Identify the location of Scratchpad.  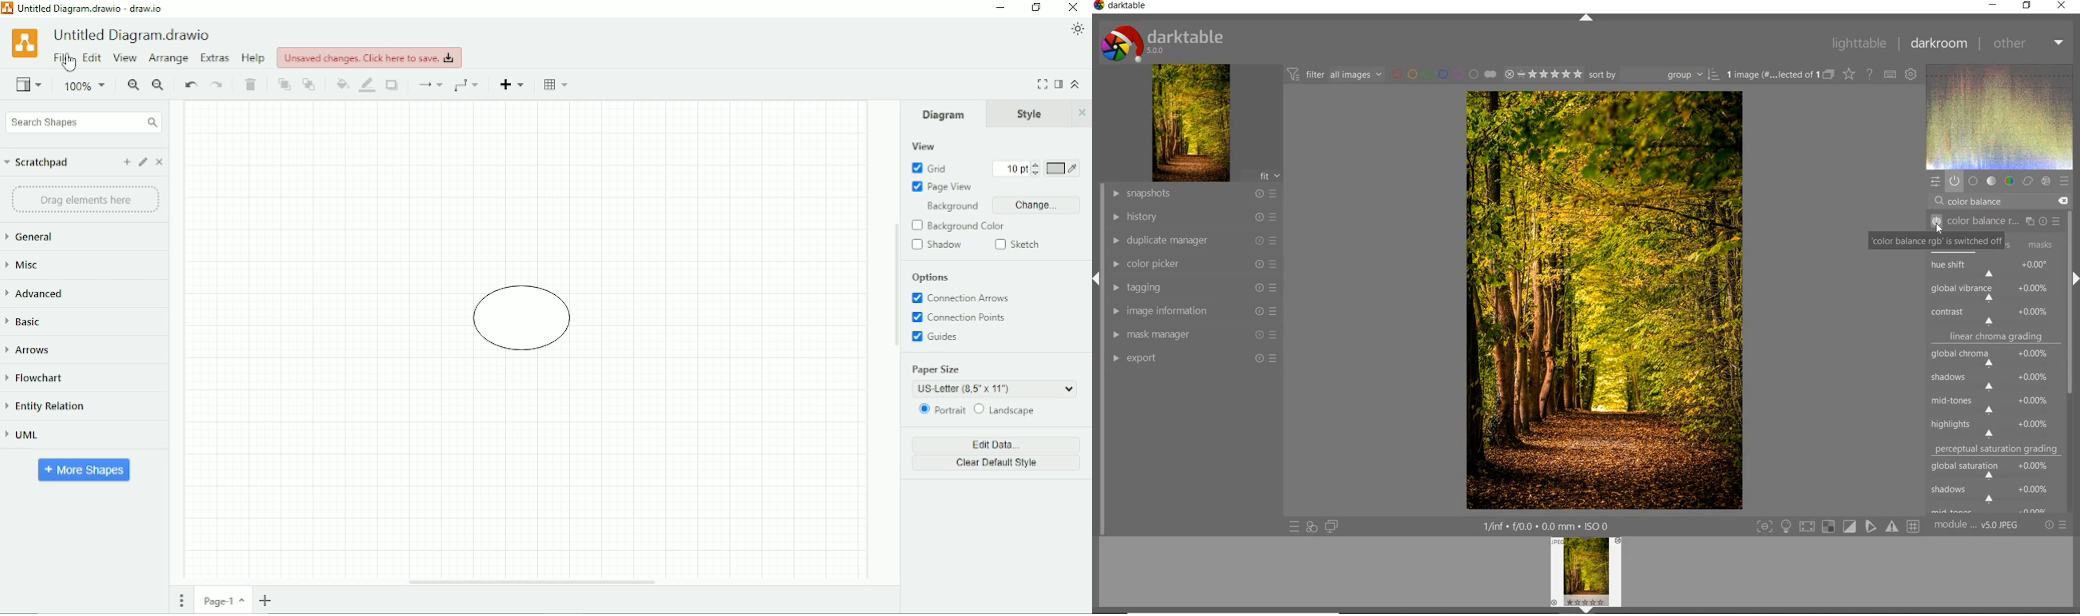
(36, 163).